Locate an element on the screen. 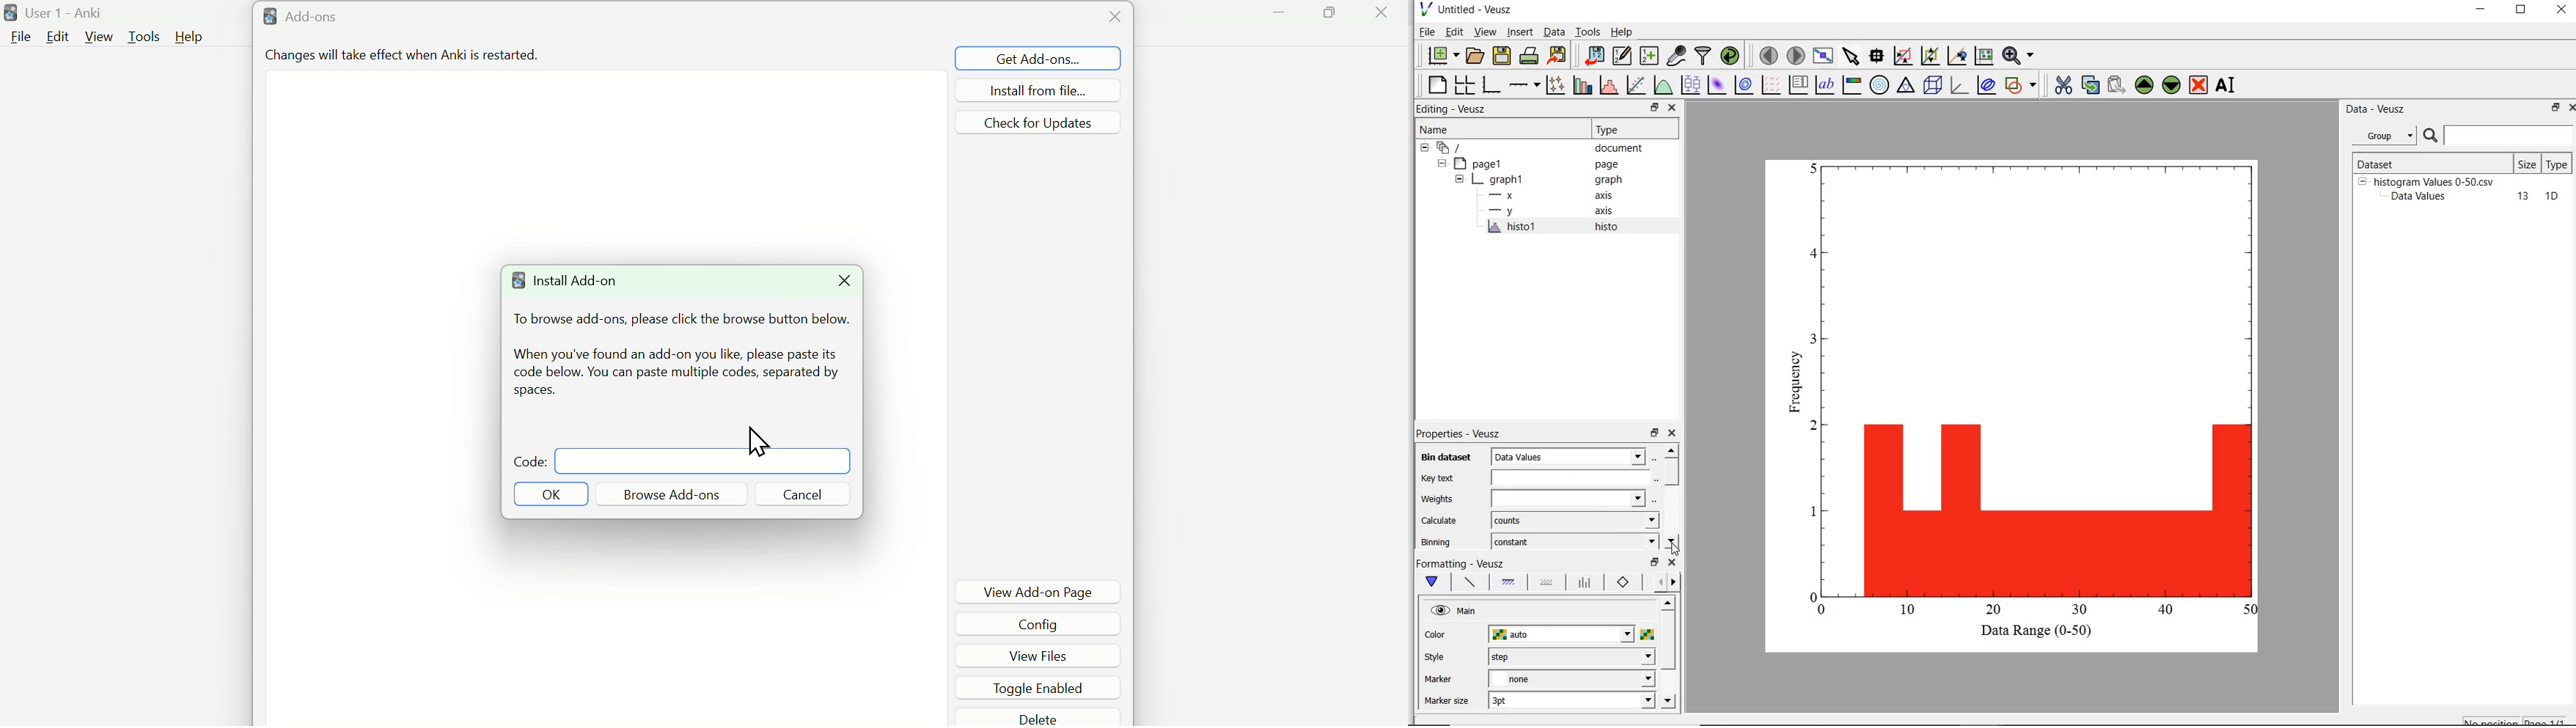 The height and width of the screenshot is (728, 2576). Weights is located at coordinates (1440, 499).